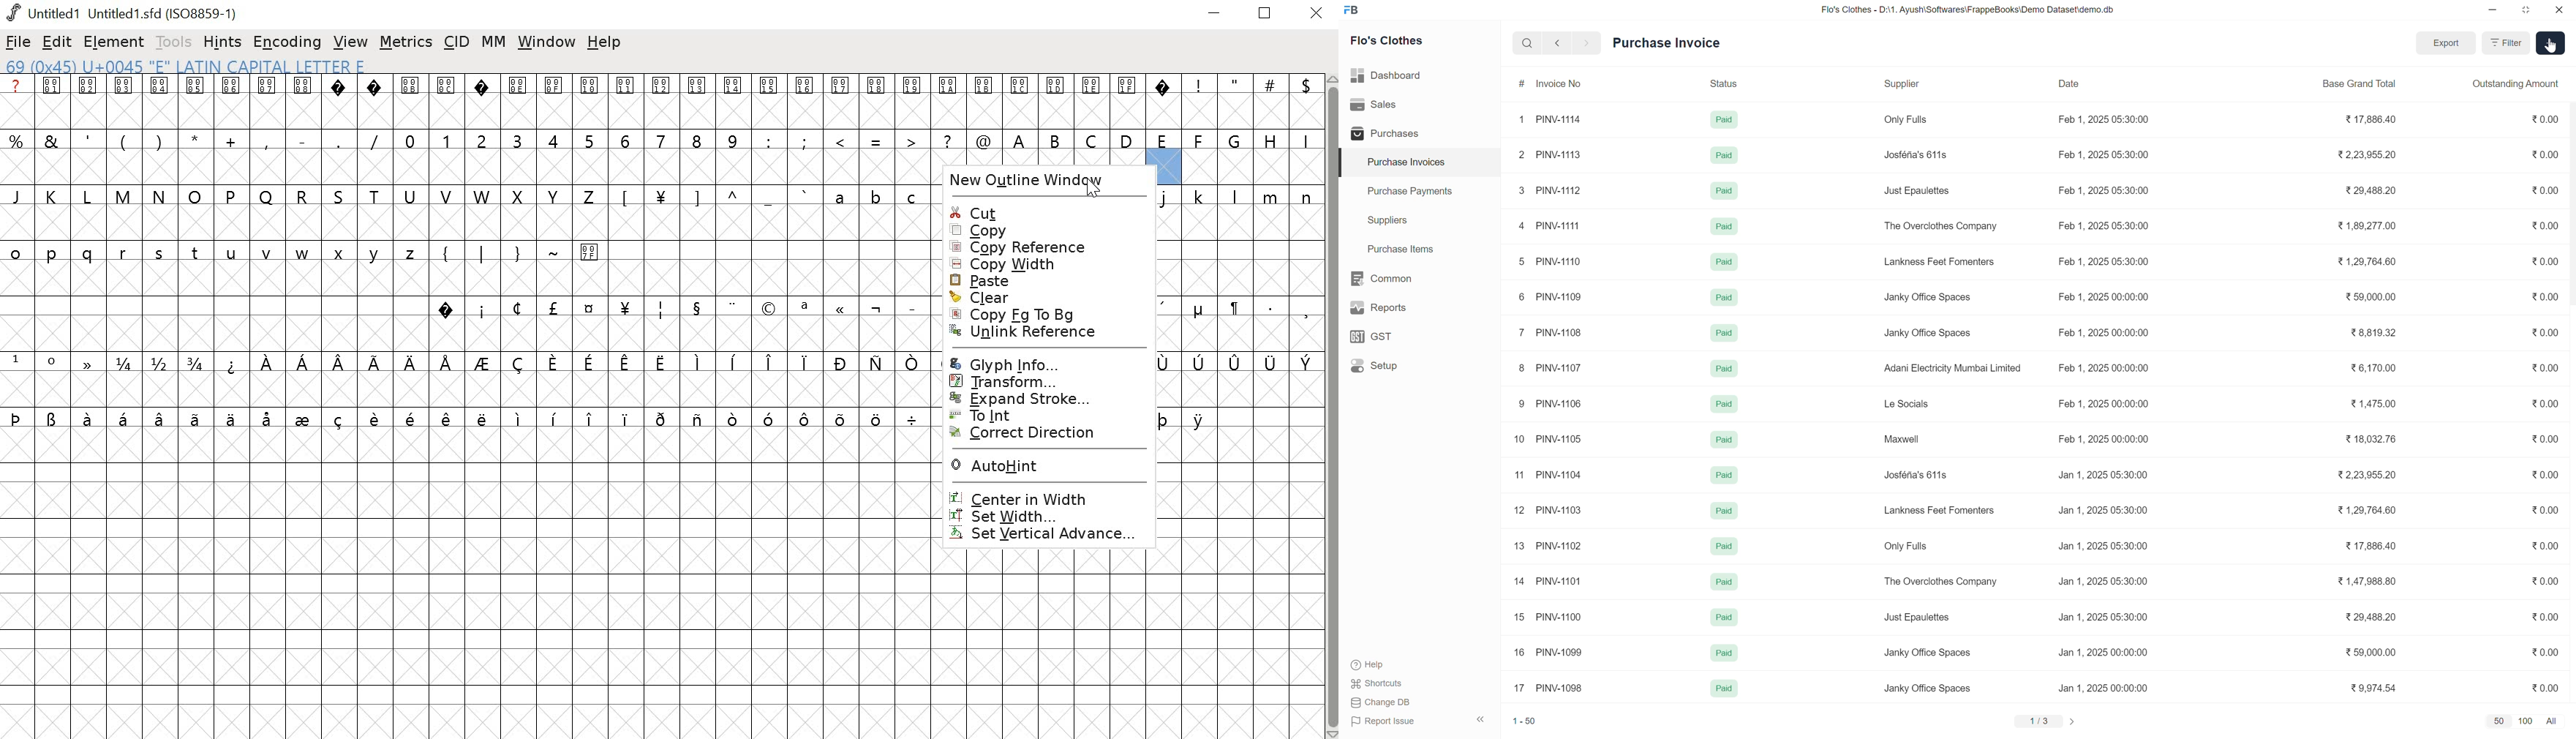 This screenshot has height=756, width=2576. Describe the element at coordinates (2544, 581) in the screenshot. I see `0.00` at that location.